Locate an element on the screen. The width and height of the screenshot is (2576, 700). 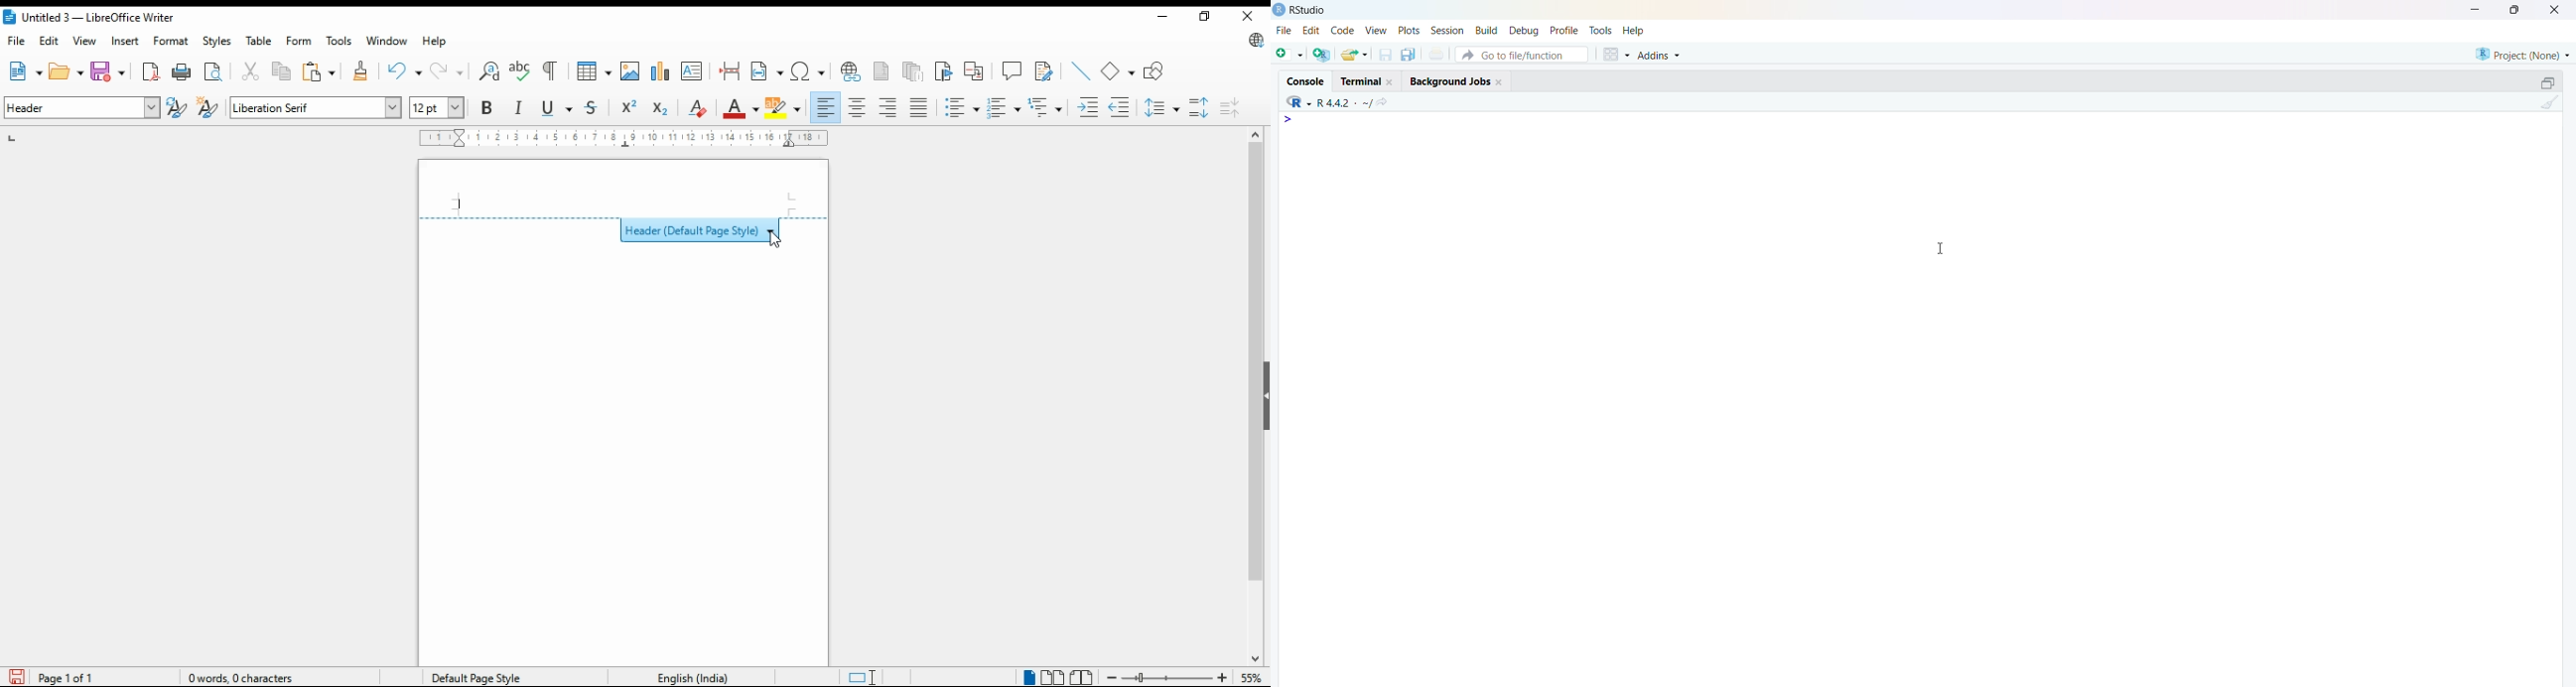
insert comment is located at coordinates (1012, 69).